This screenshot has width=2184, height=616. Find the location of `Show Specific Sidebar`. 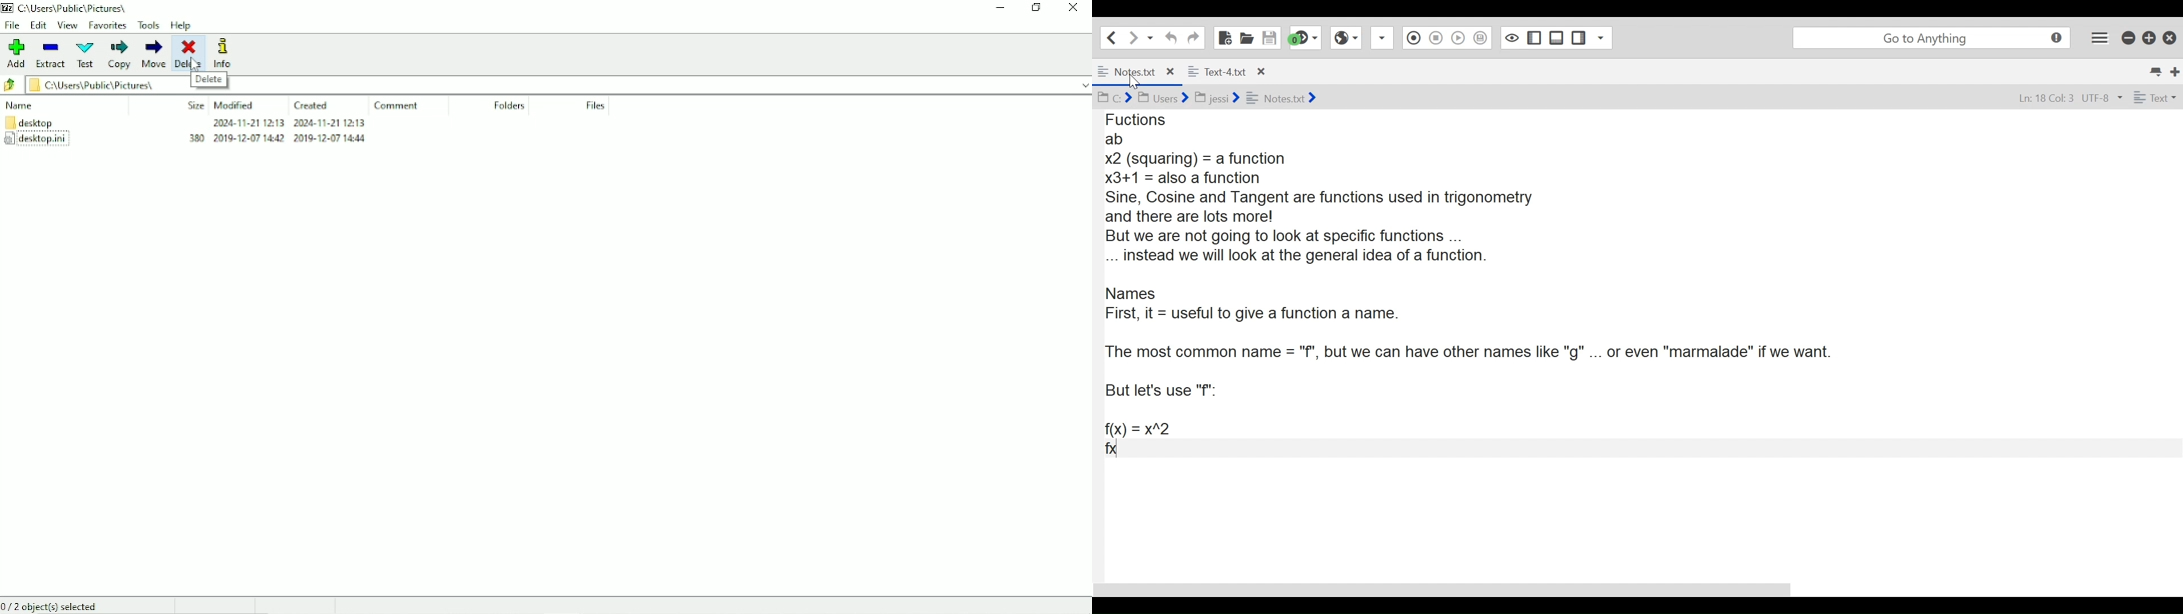

Show Specific Sidebar is located at coordinates (1604, 38).